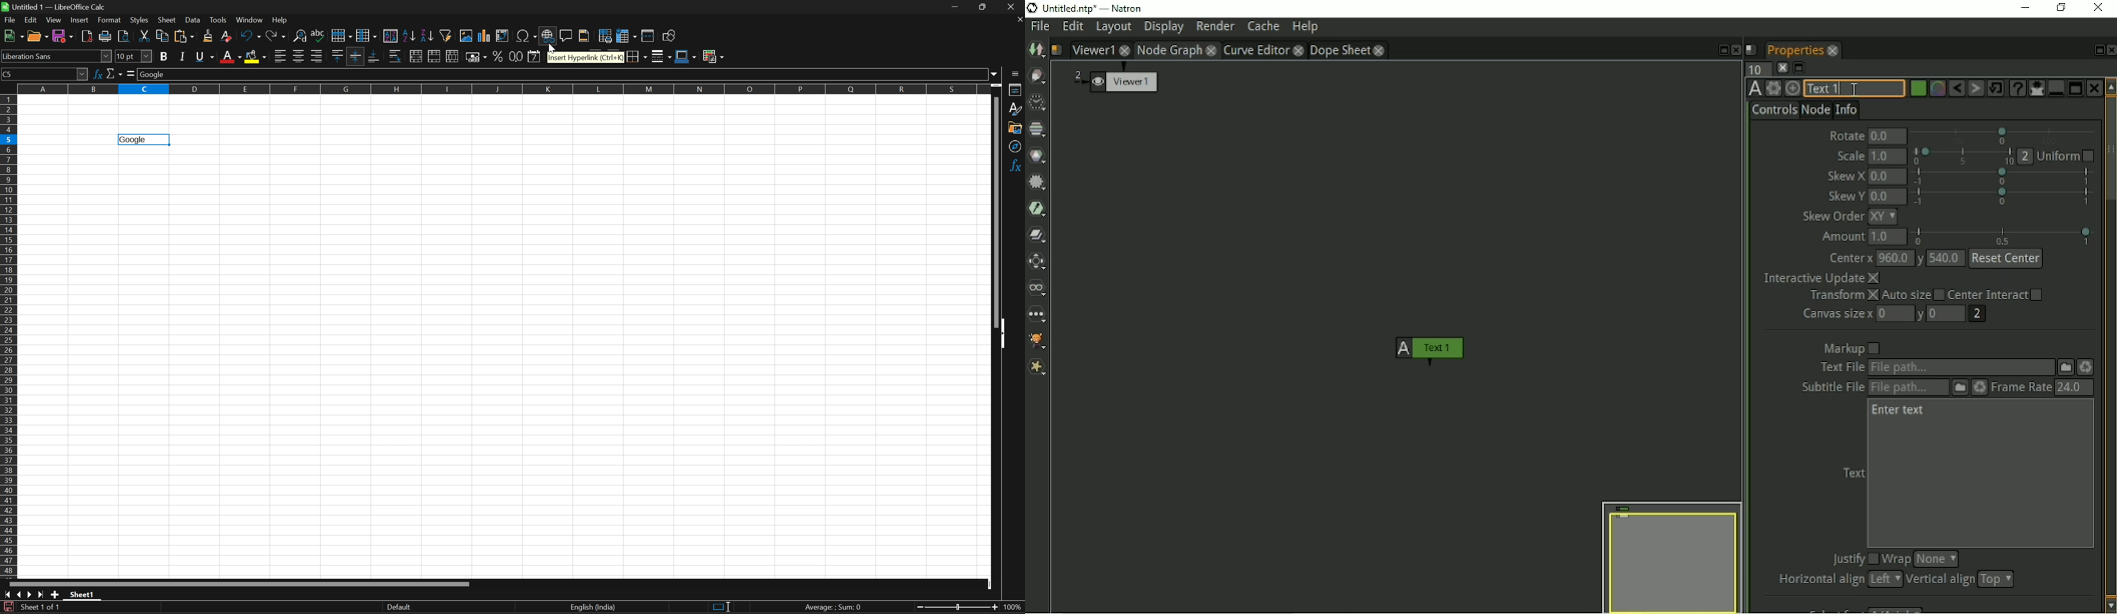 This screenshot has height=616, width=2128. Describe the element at coordinates (1014, 7) in the screenshot. I see `Close` at that location.